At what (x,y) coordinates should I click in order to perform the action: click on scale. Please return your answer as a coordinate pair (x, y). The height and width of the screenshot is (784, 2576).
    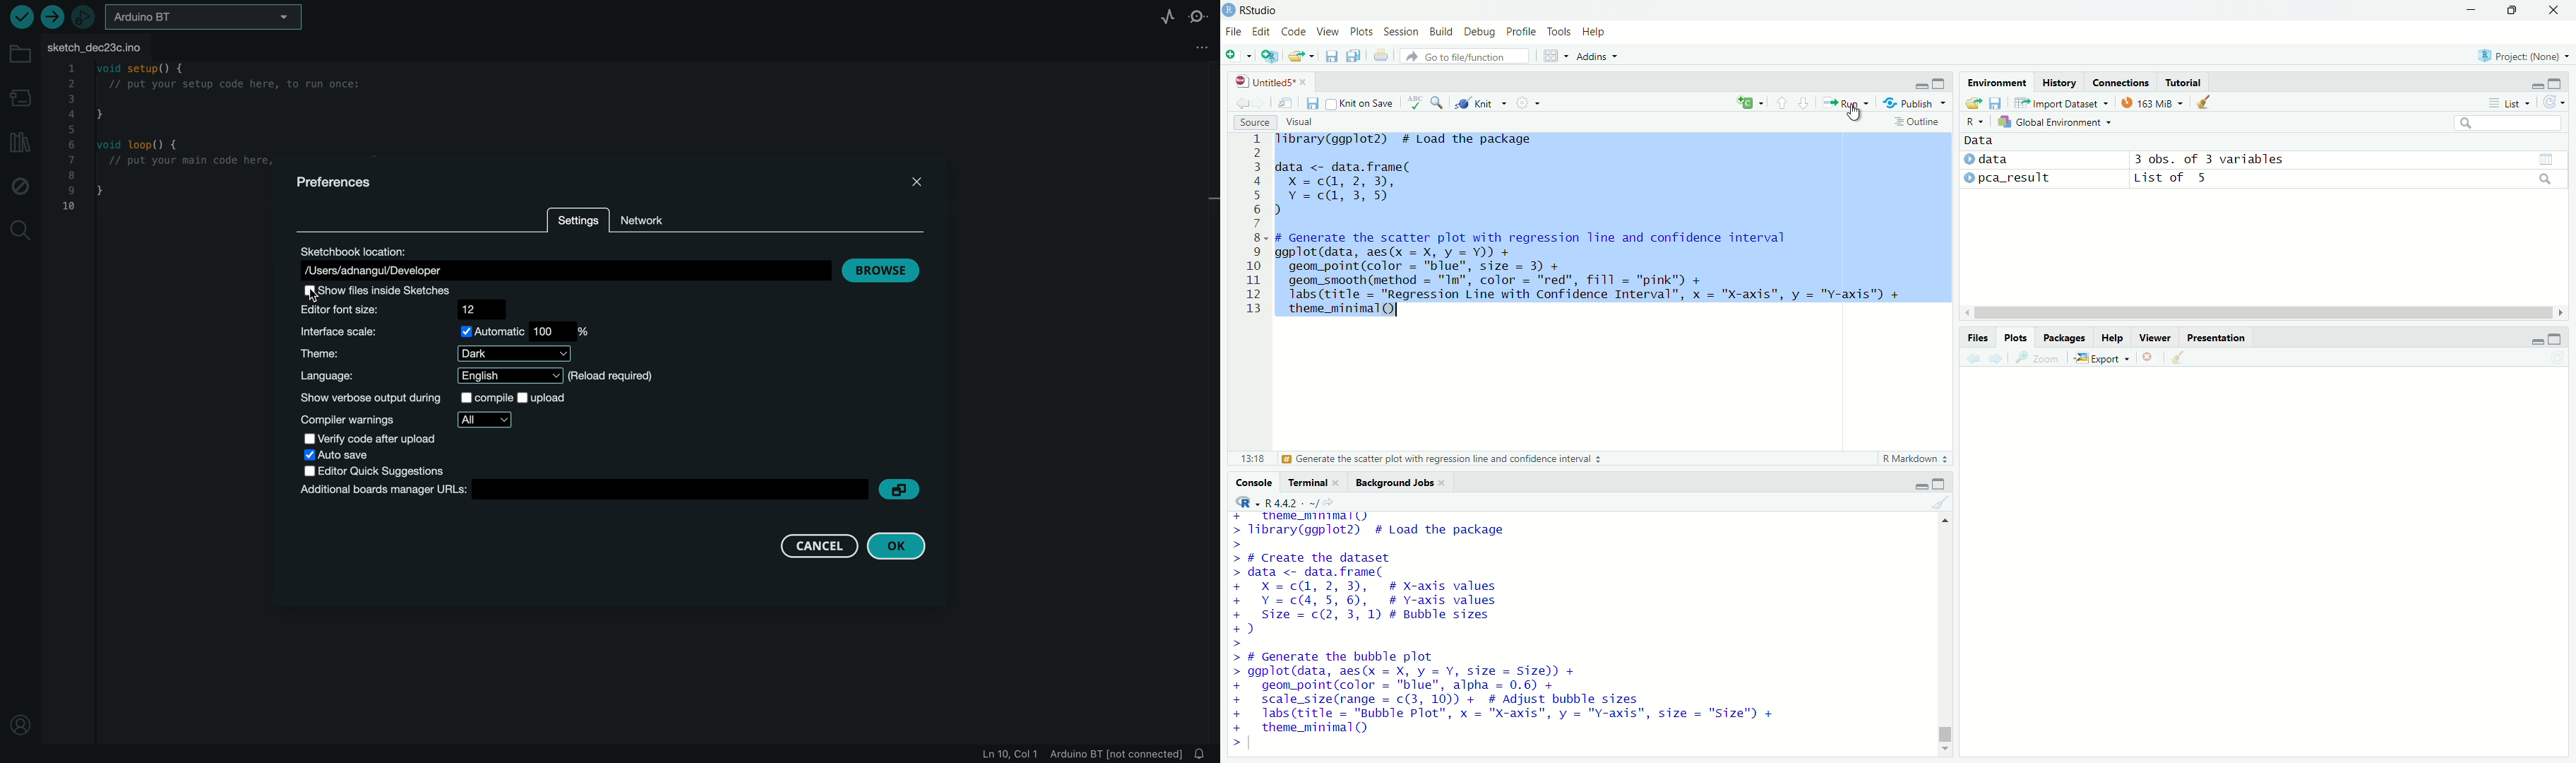
    Looking at the image, I should click on (448, 331).